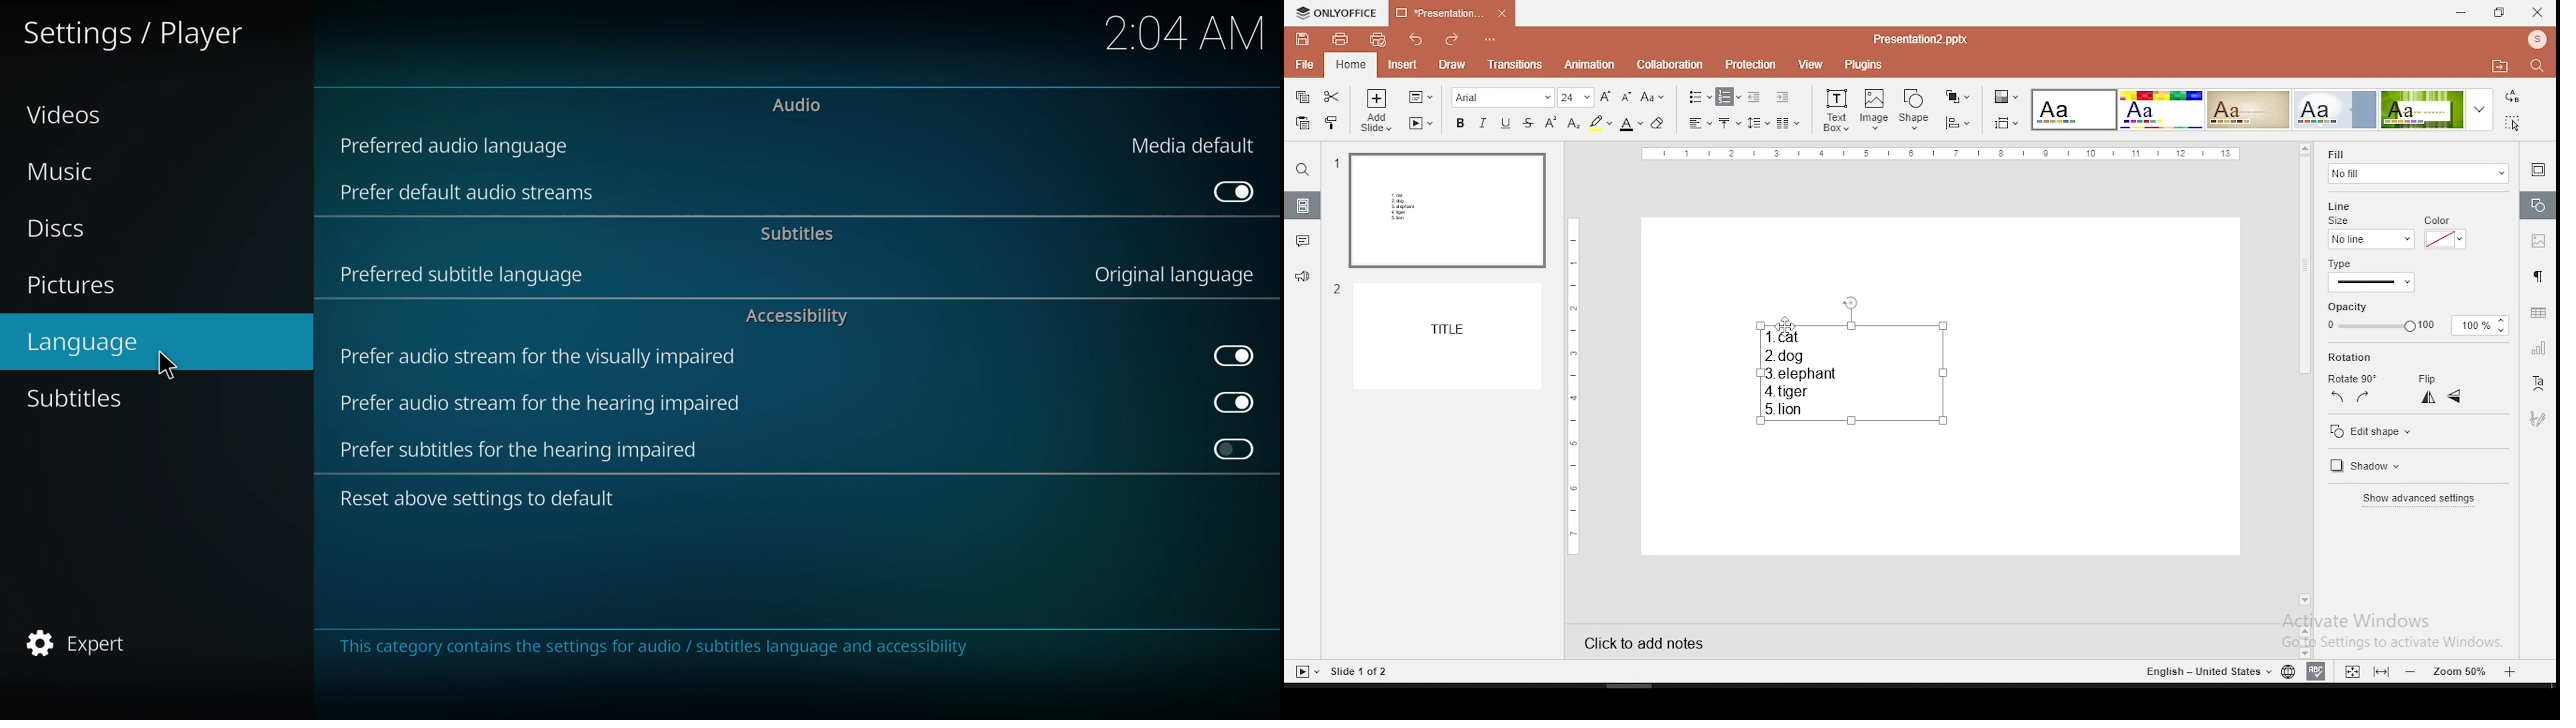  What do you see at coordinates (1759, 122) in the screenshot?
I see `spacing` at bounding box center [1759, 122].